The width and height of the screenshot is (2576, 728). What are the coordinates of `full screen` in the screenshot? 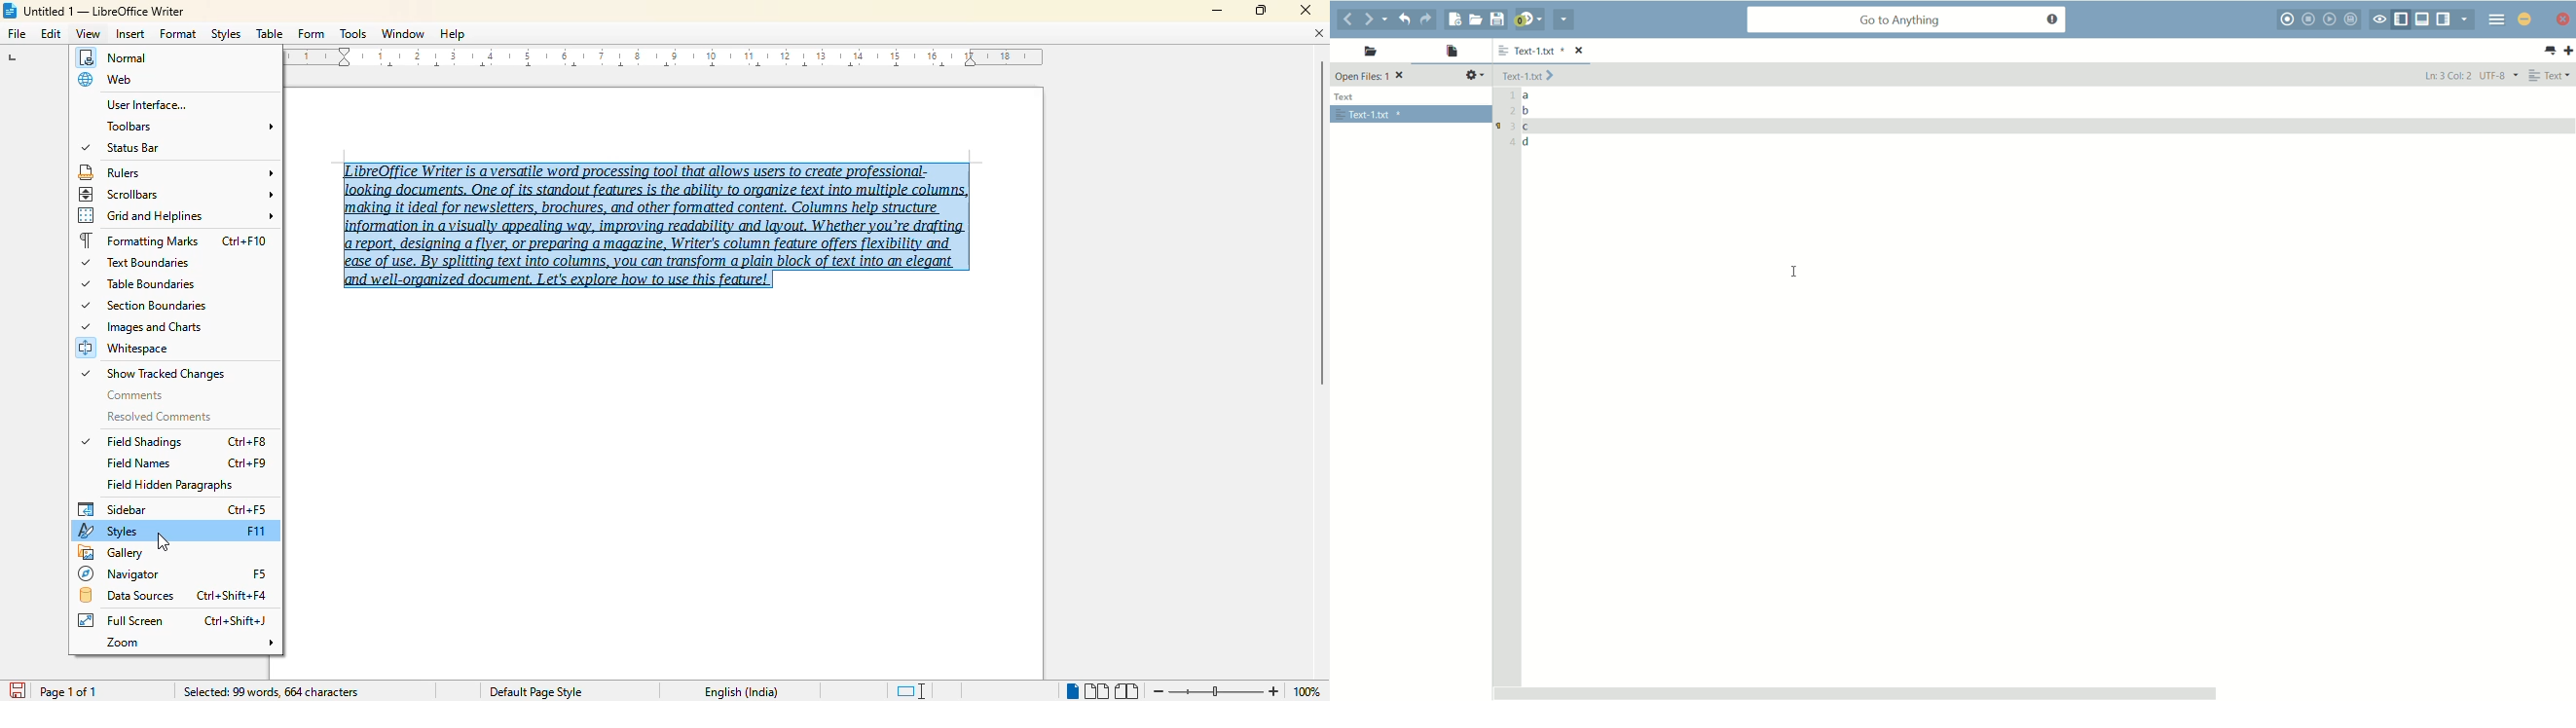 It's located at (173, 619).